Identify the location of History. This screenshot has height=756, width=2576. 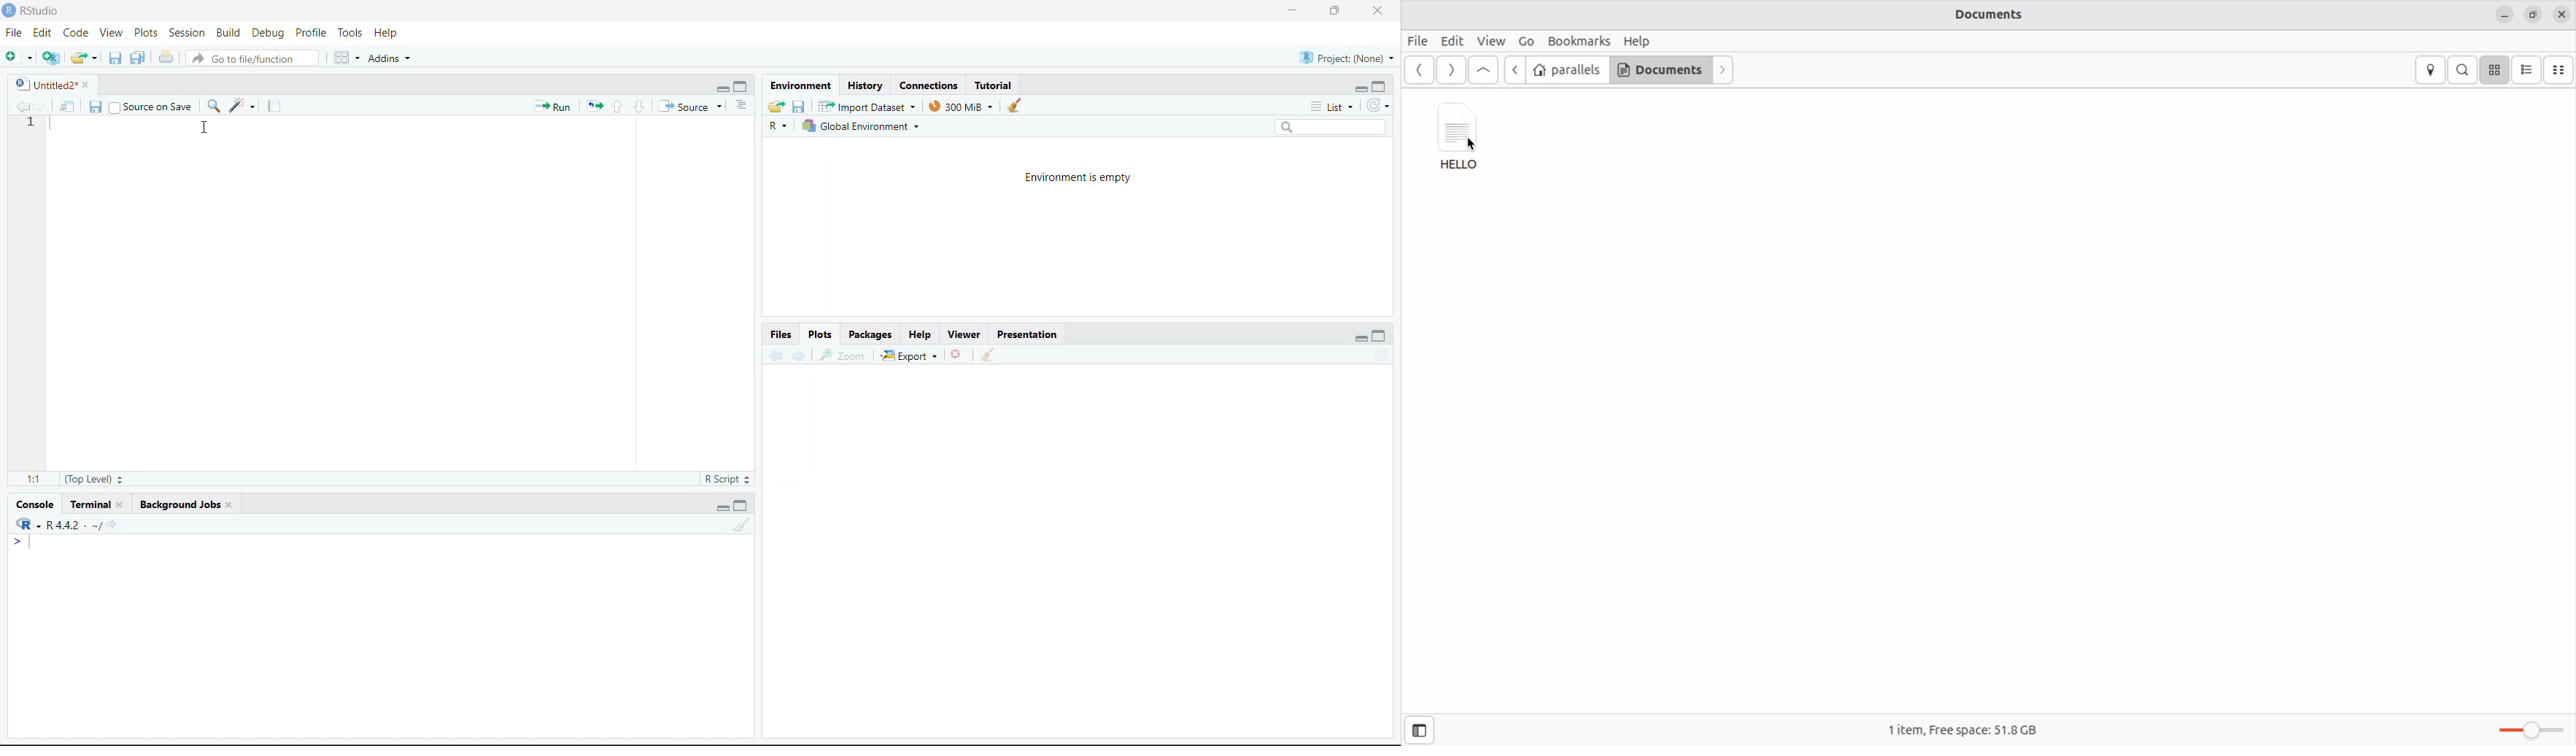
(865, 86).